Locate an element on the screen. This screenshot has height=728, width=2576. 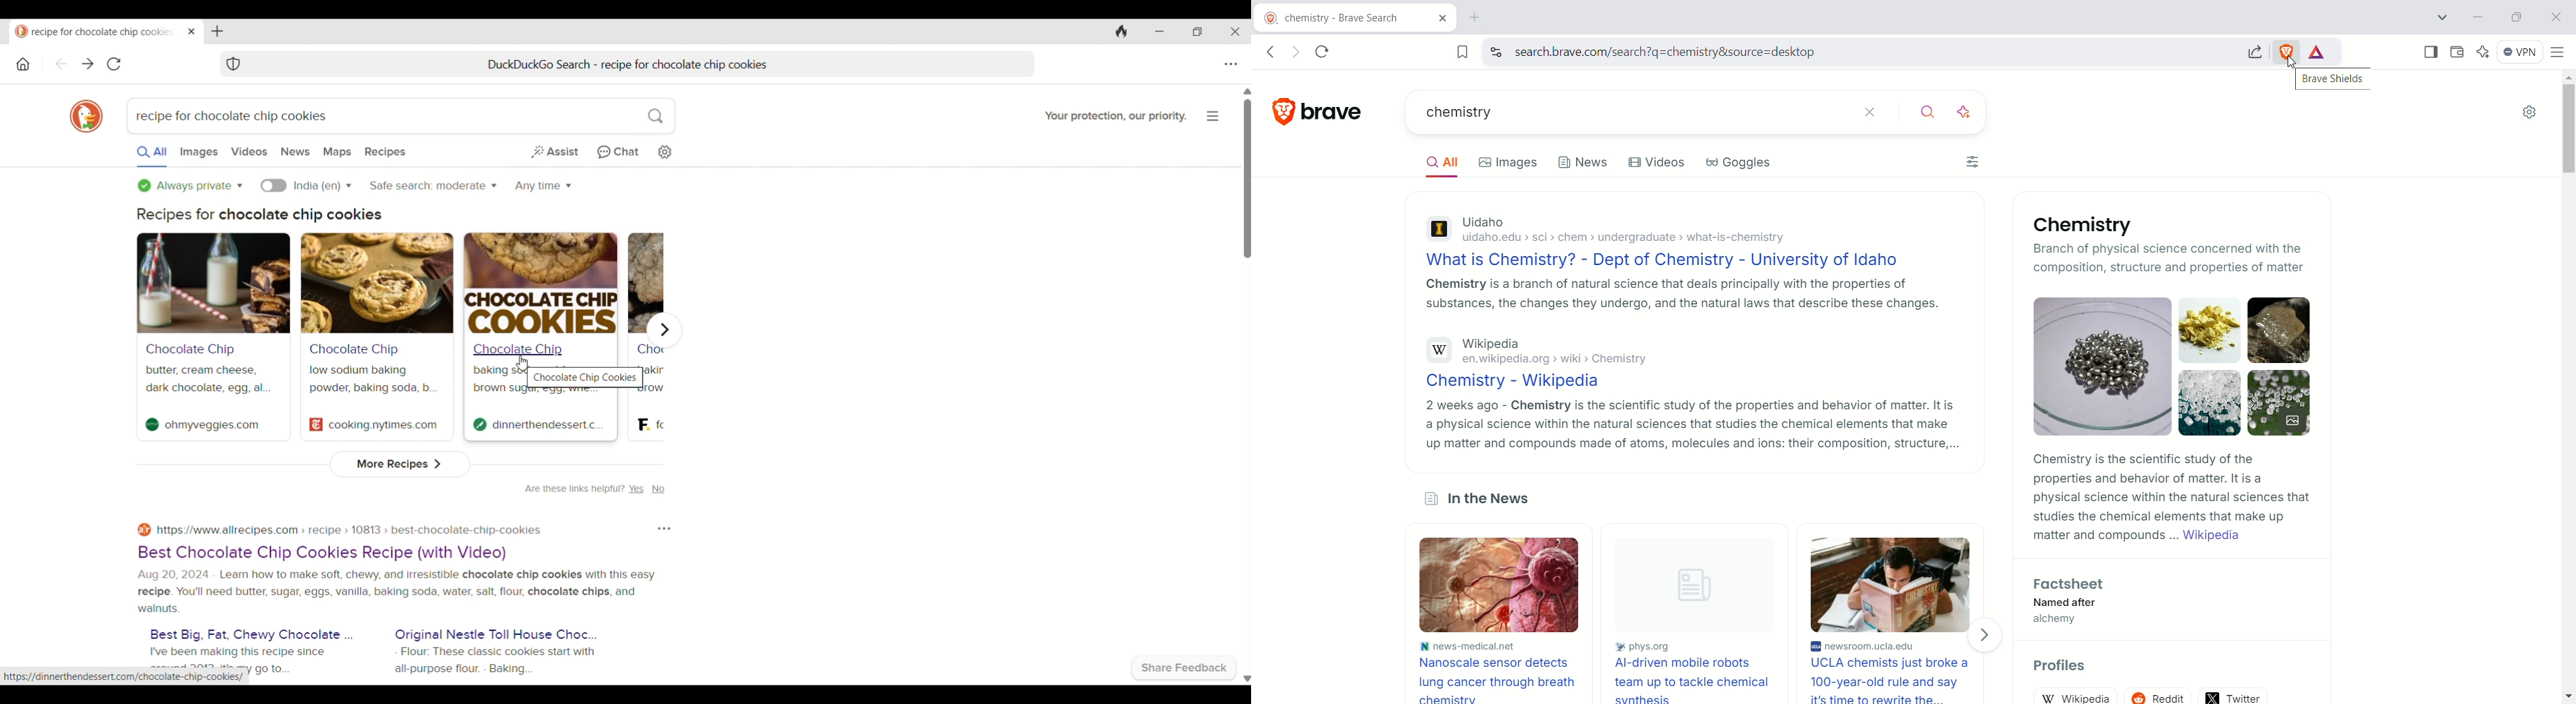
Chemistry is the scientific study of the properties and behavior of matter. It is a physical science within the natural sciences that studies the chemical elements that make up matter and compounds … Wikipedia is located at coordinates (2171, 498).